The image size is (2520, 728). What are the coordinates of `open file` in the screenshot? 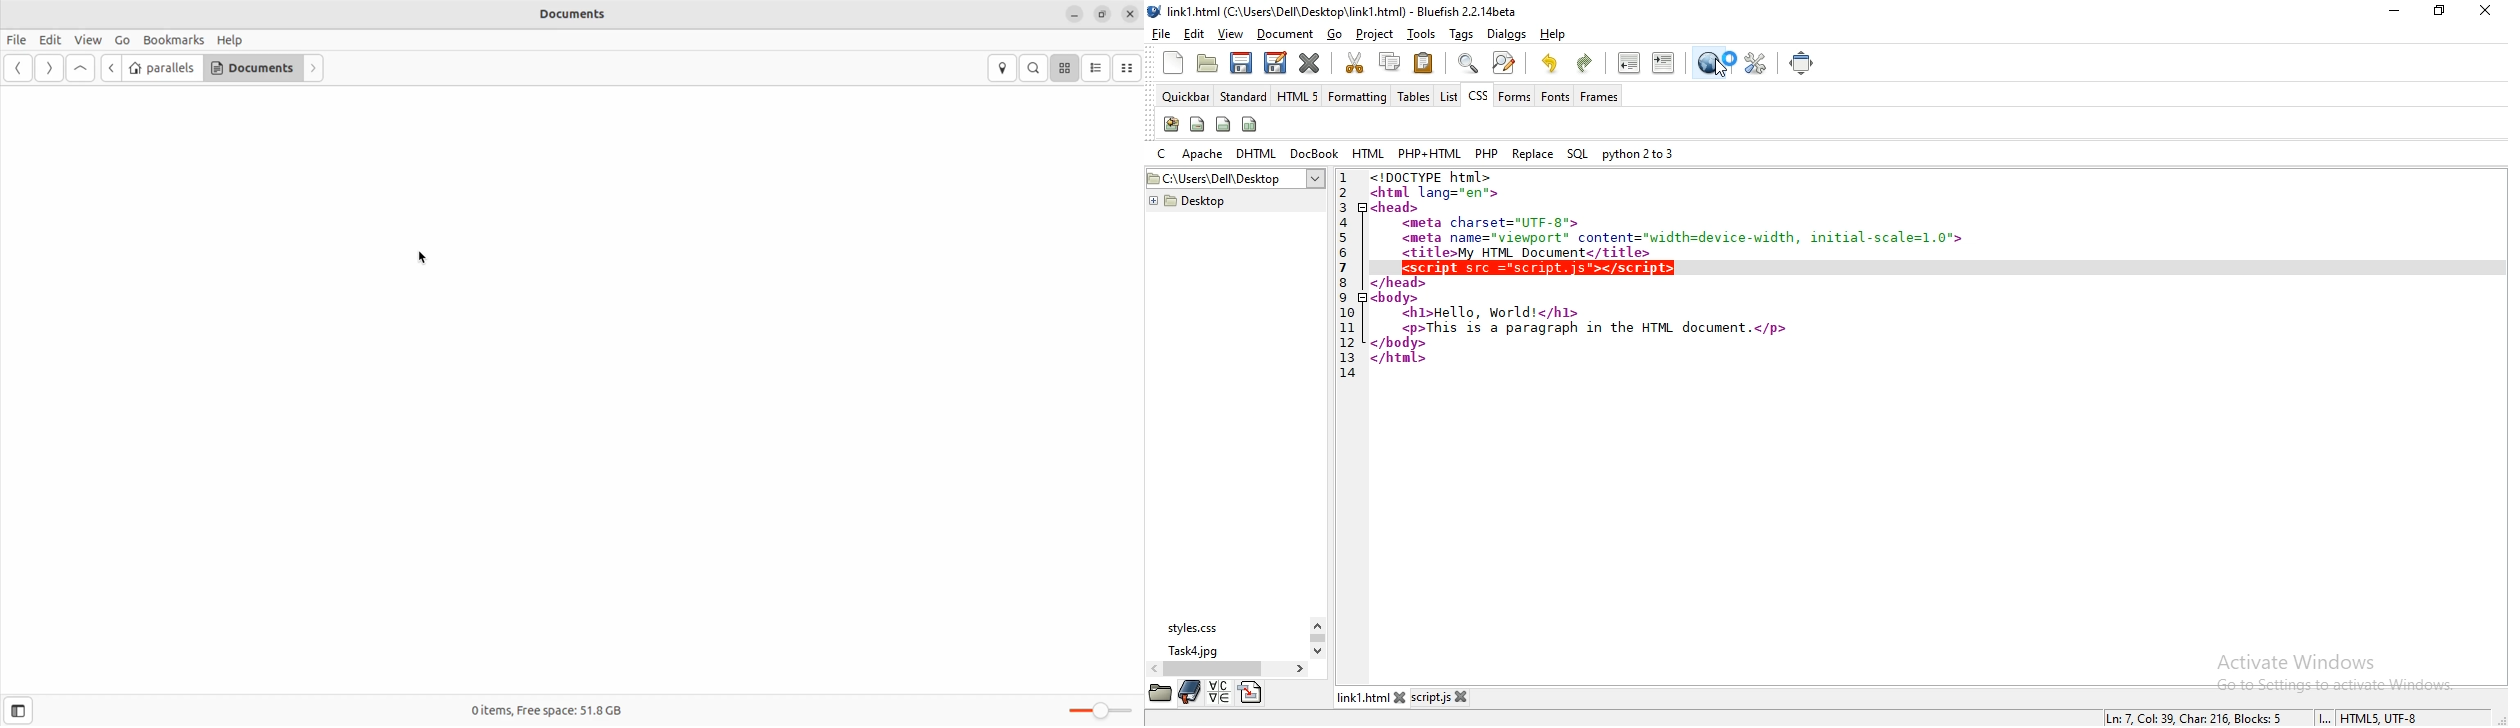 It's located at (1205, 64).